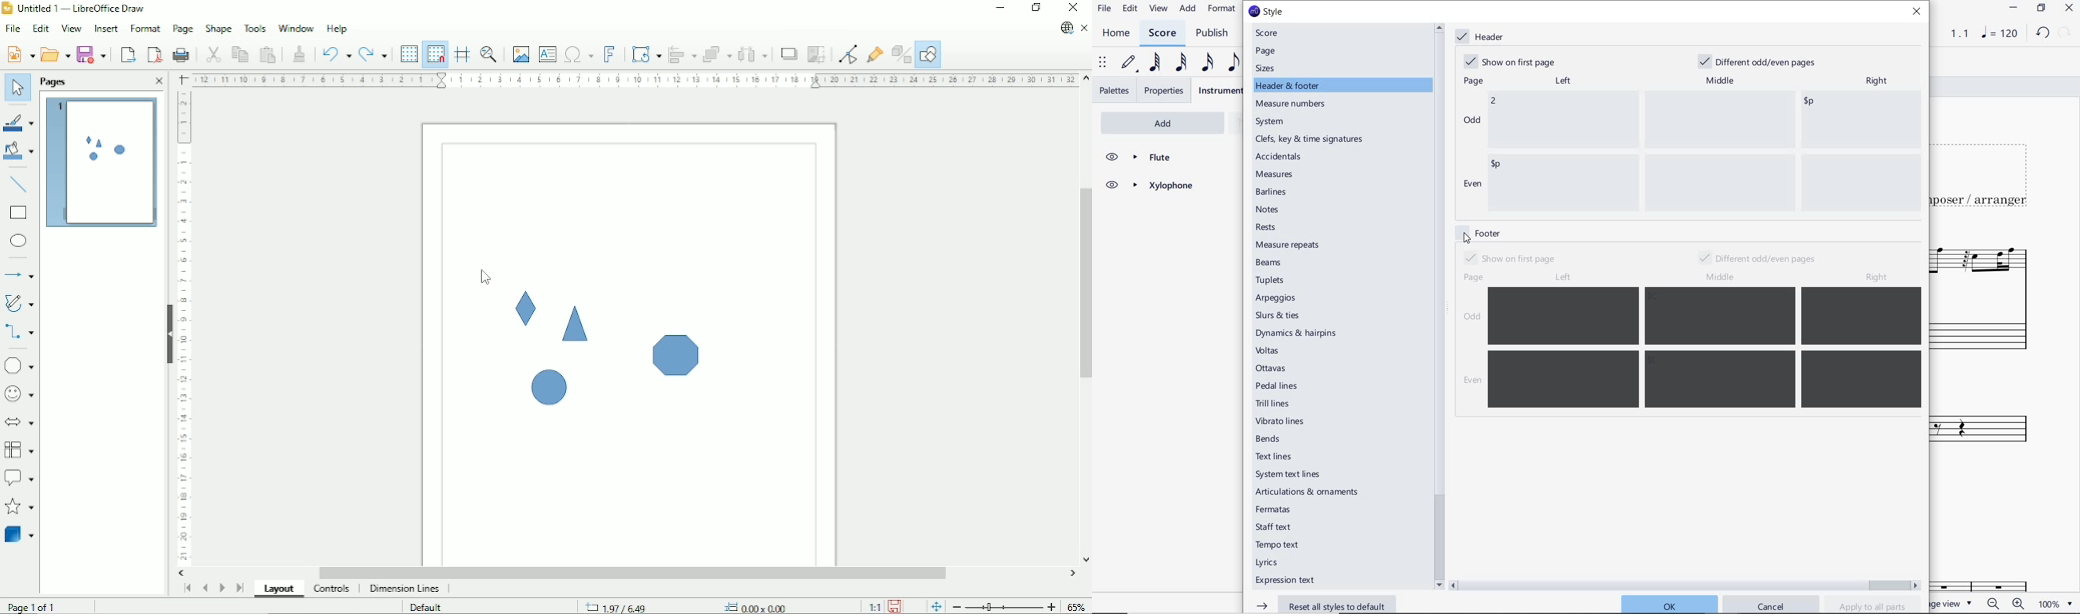  I want to click on articulations & ornaments, so click(1310, 493).